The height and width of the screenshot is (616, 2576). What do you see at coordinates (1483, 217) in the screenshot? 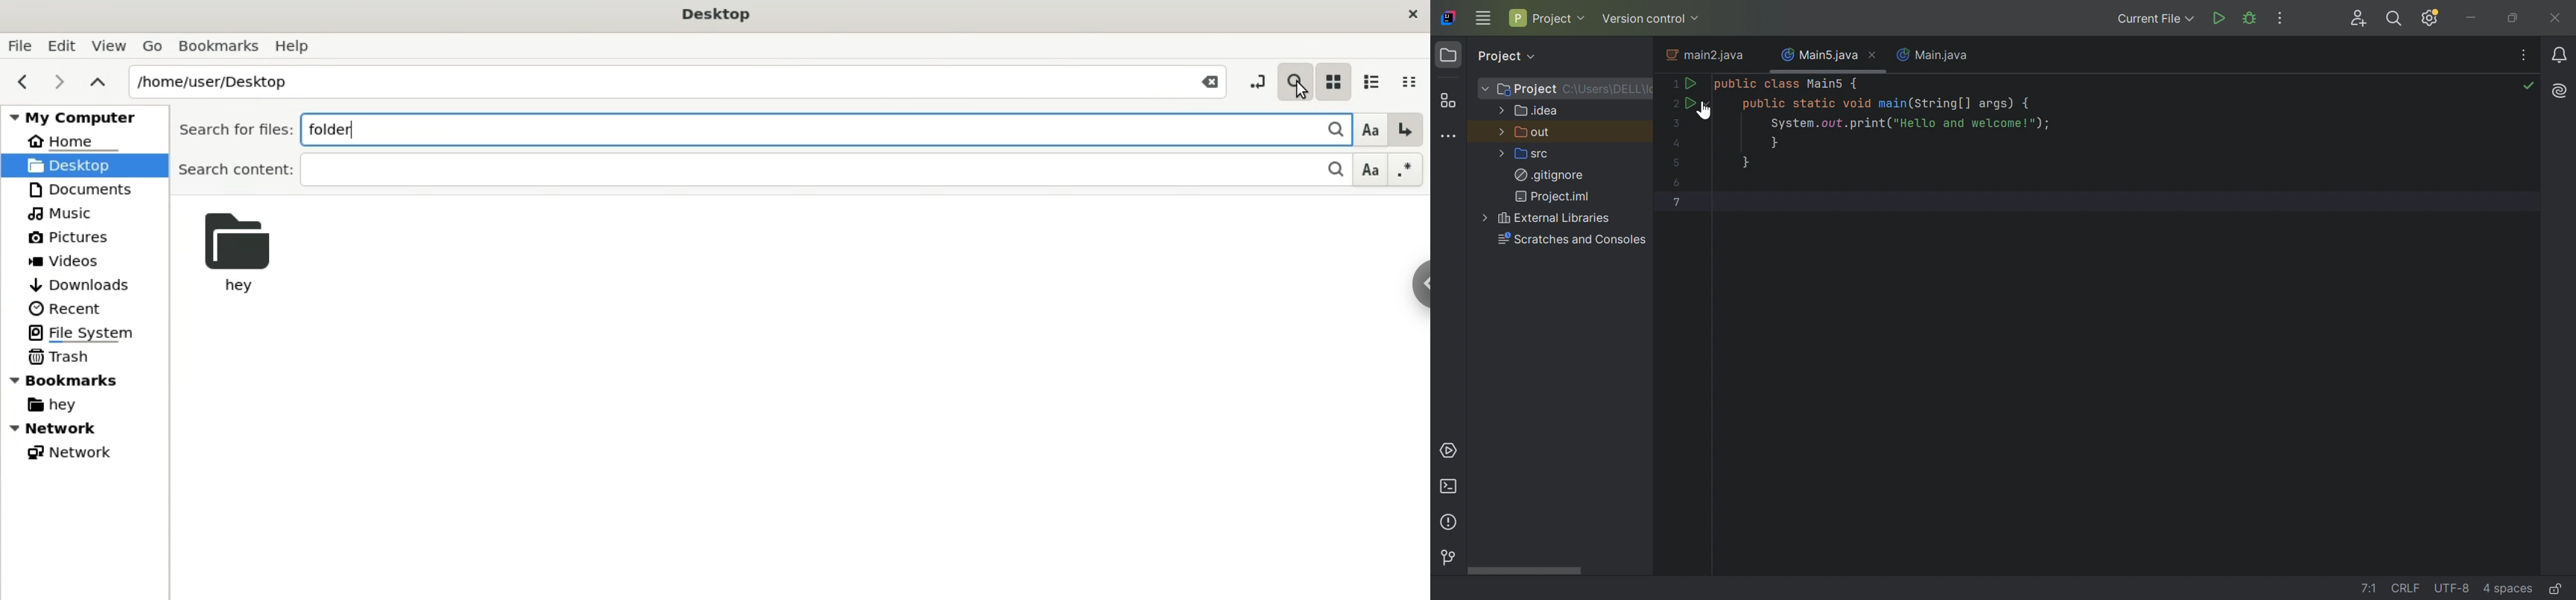
I see `More` at bounding box center [1483, 217].